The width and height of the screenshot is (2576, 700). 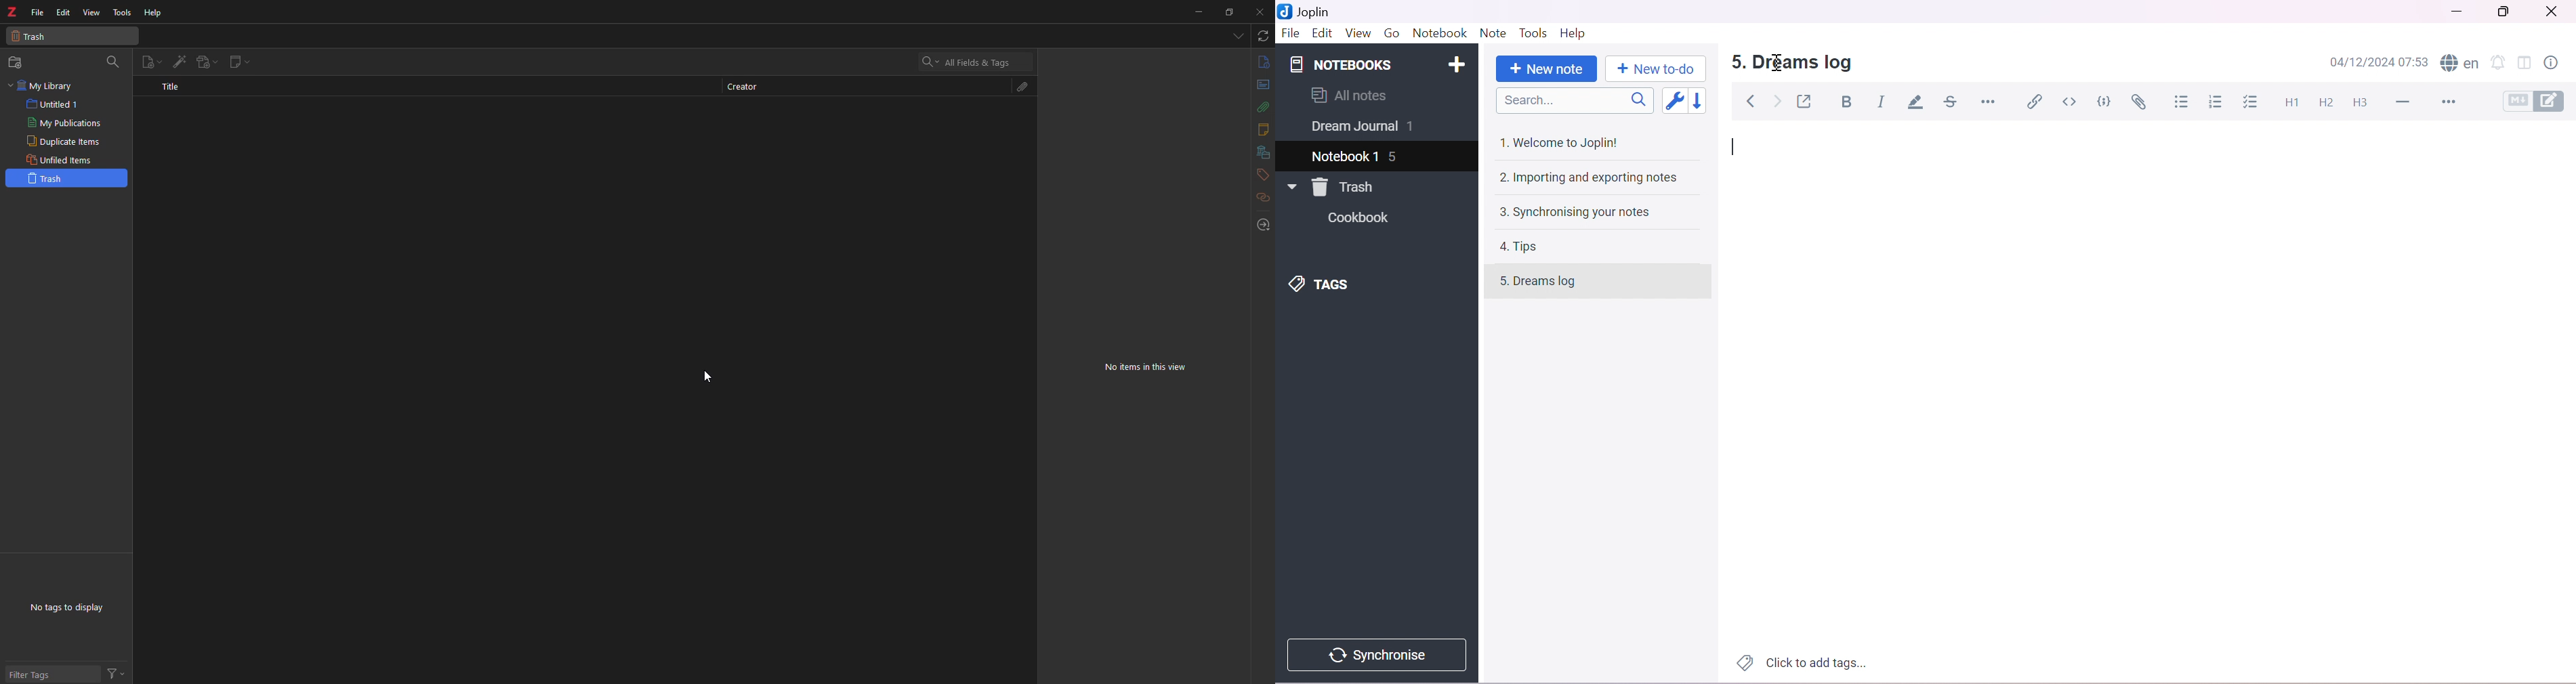 What do you see at coordinates (63, 141) in the screenshot?
I see `duplicate items` at bounding box center [63, 141].